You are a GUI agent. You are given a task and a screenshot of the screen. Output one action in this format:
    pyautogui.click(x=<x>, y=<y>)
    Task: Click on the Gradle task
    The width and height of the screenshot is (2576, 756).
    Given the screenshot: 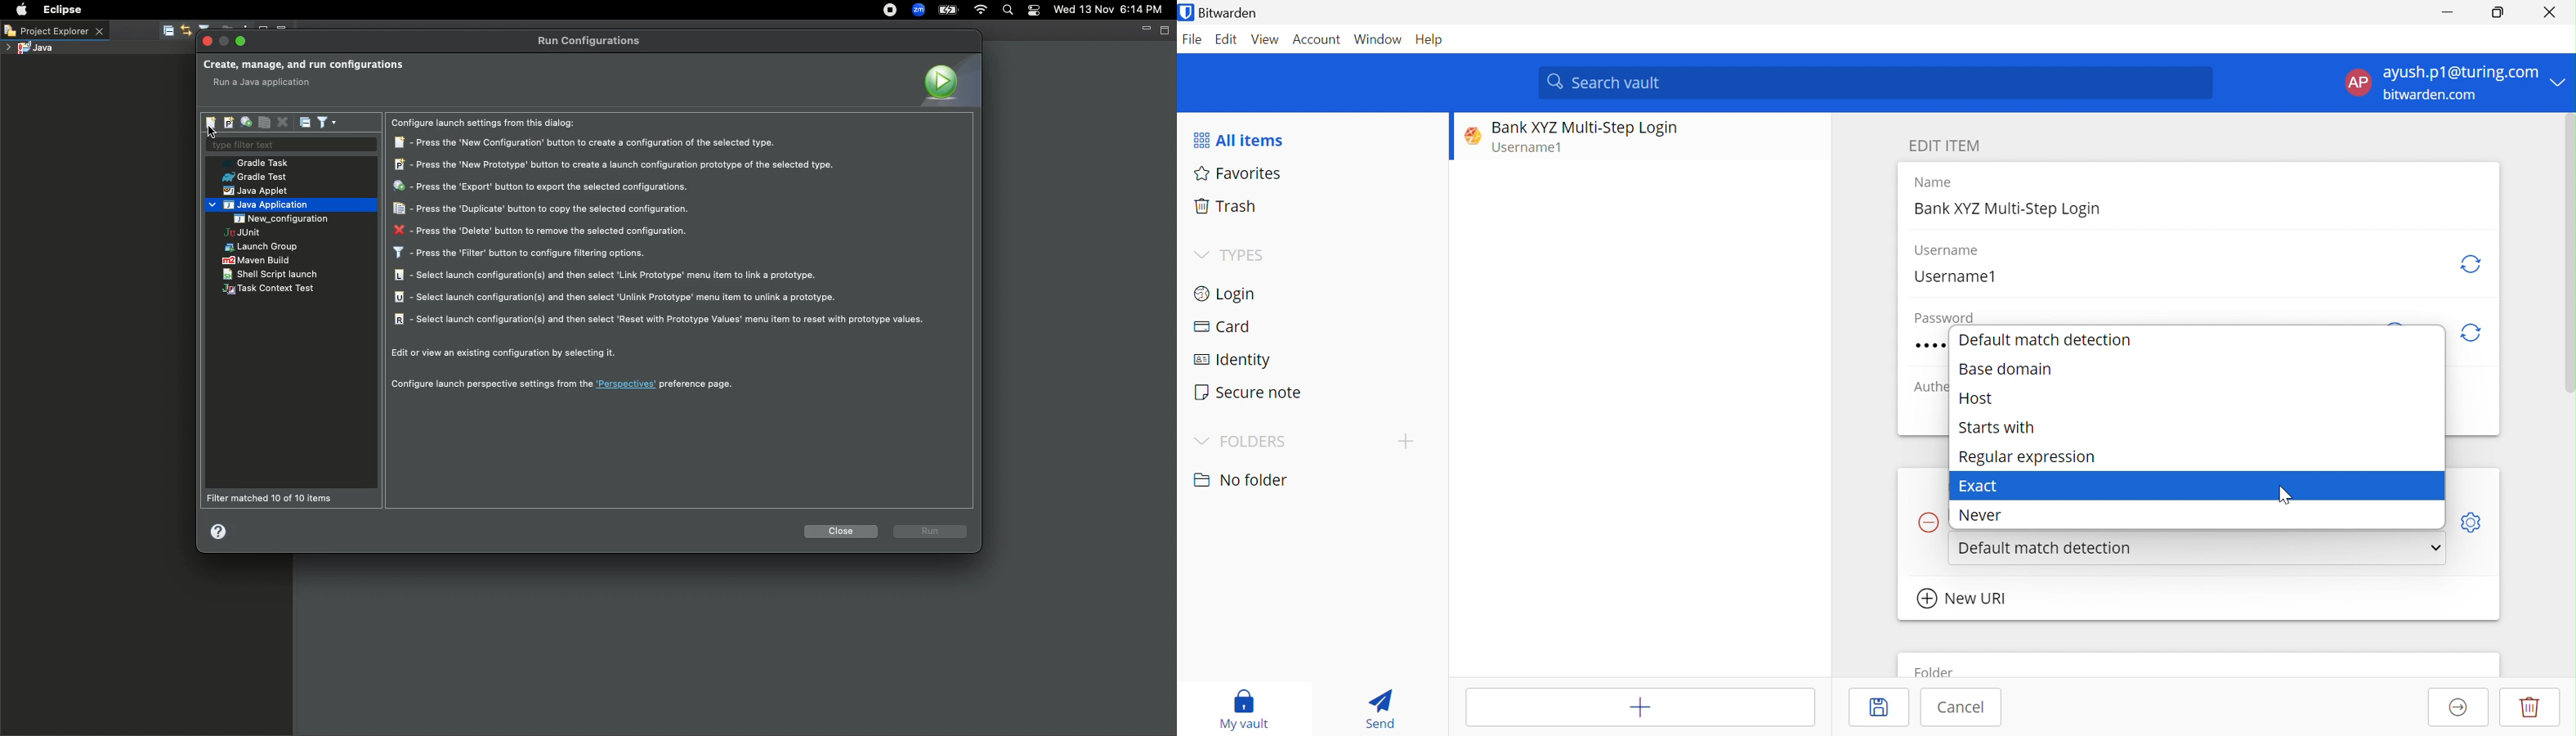 What is the action you would take?
    pyautogui.click(x=261, y=163)
    